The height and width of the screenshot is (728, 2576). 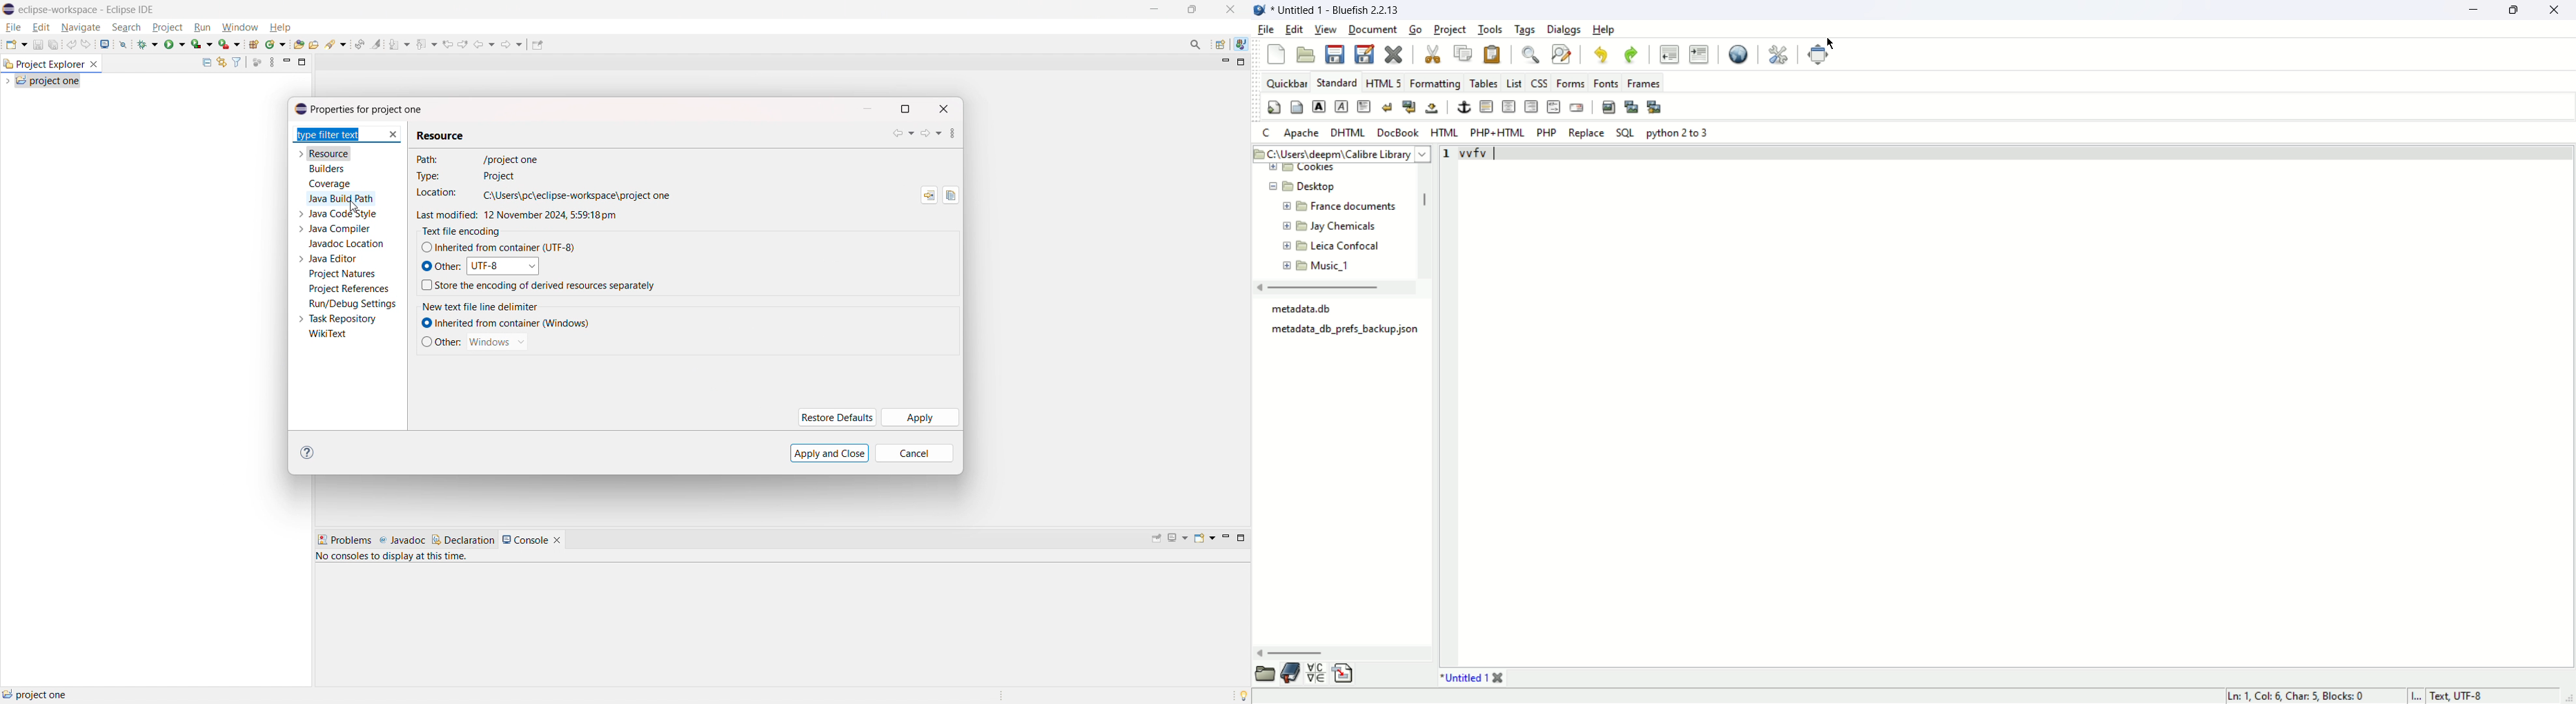 I want to click on project one, so click(x=36, y=694).